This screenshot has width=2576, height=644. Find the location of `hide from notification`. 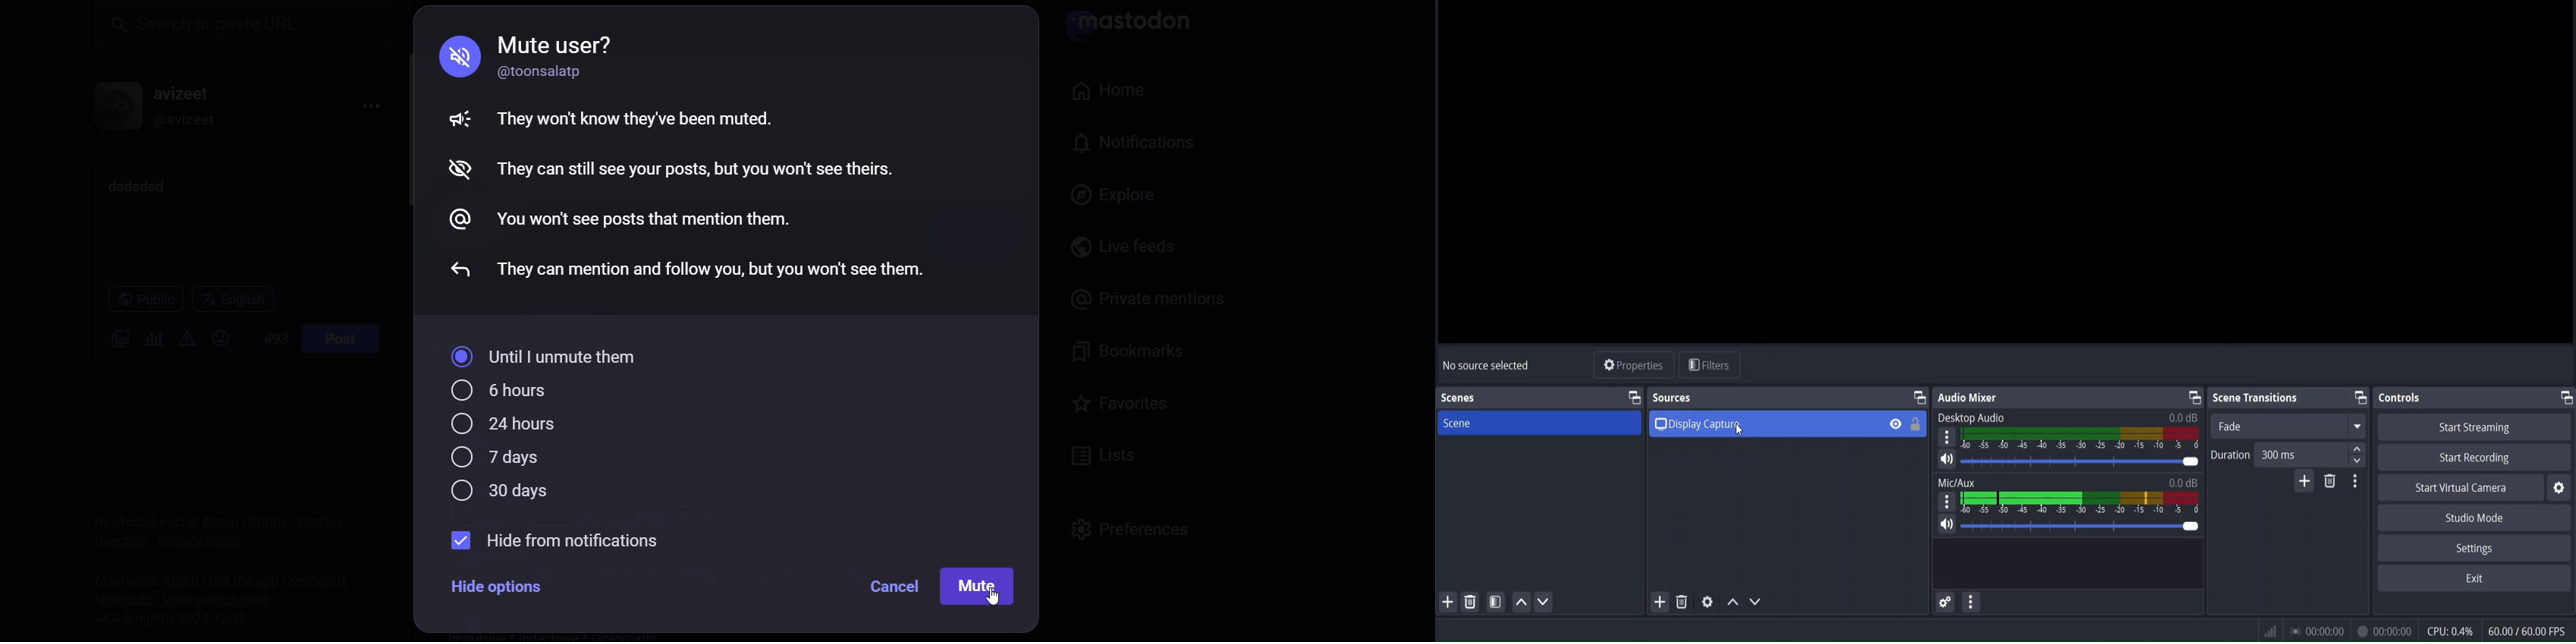

hide from notification is located at coordinates (559, 539).